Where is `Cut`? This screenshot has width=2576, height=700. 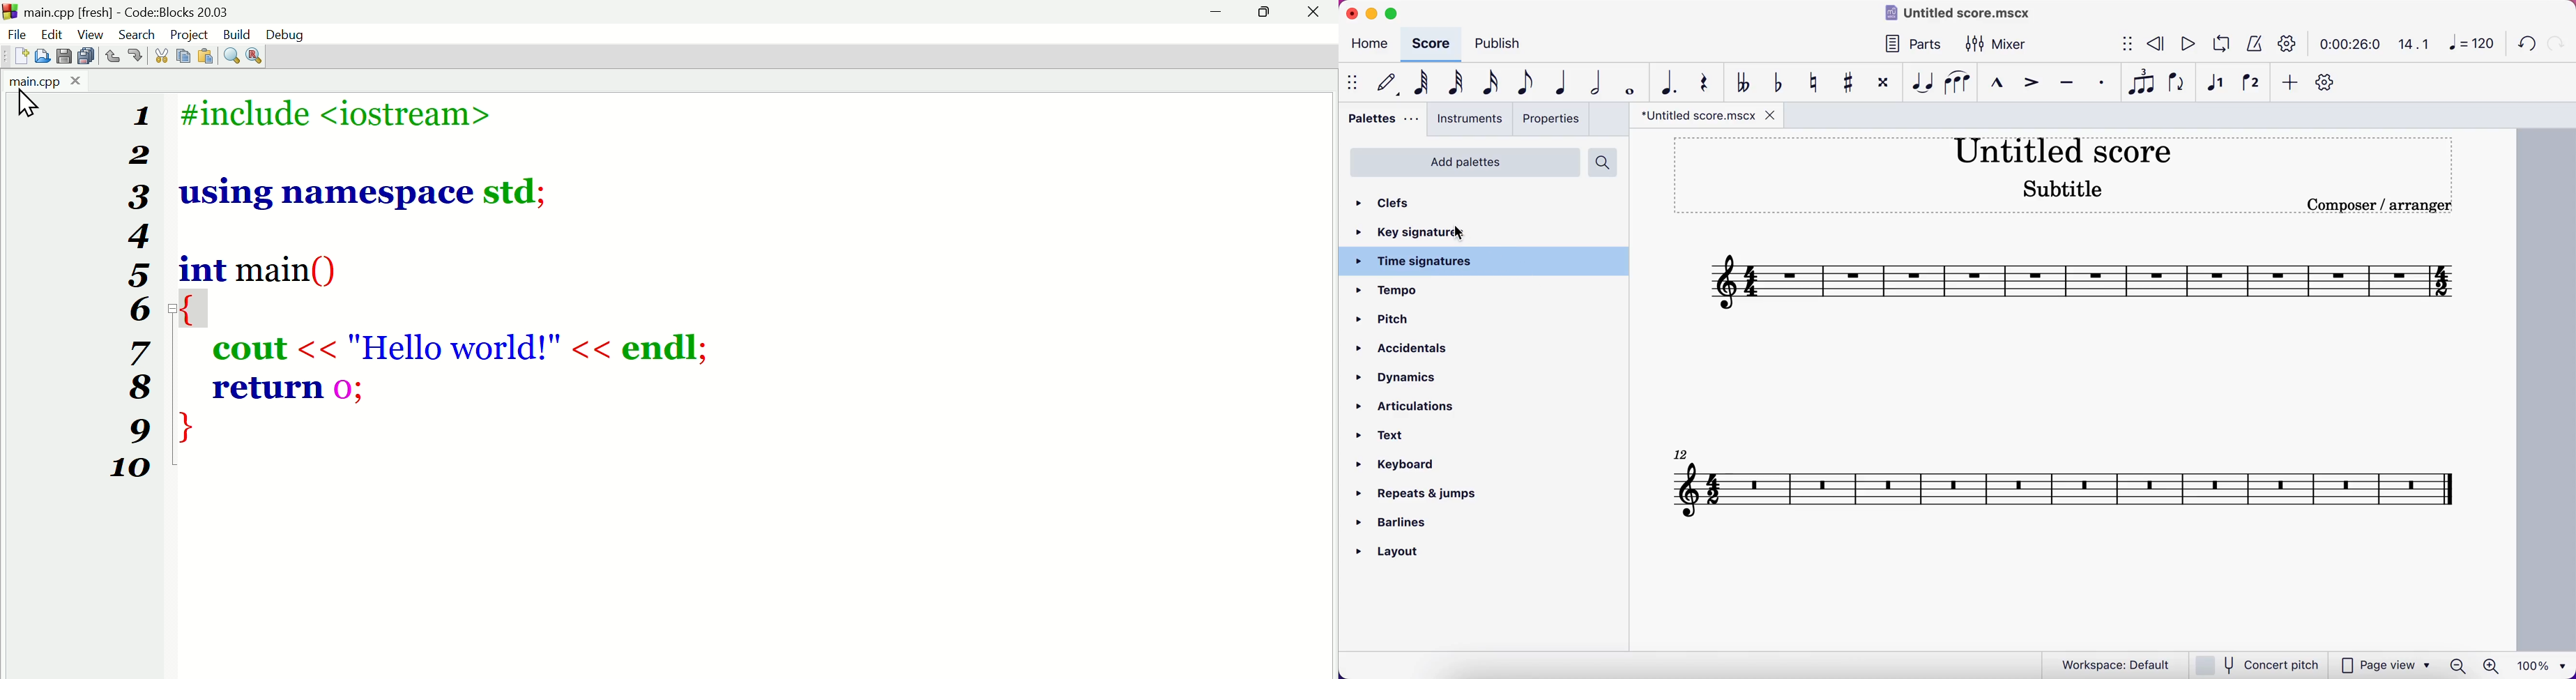
Cut is located at coordinates (158, 55).